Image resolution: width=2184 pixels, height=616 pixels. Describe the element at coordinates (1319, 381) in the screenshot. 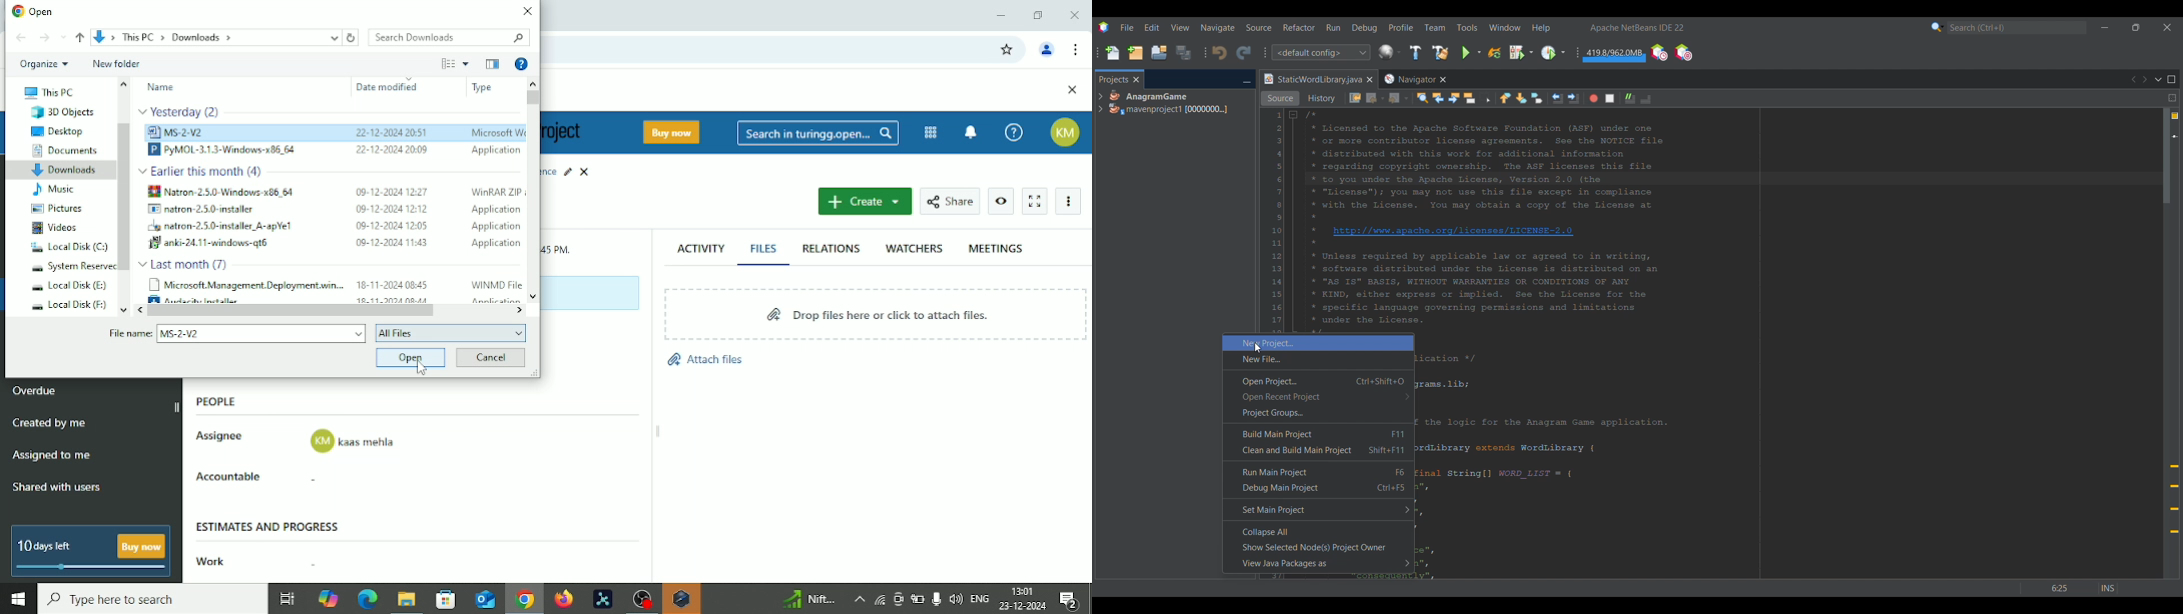

I see `Open project` at that location.